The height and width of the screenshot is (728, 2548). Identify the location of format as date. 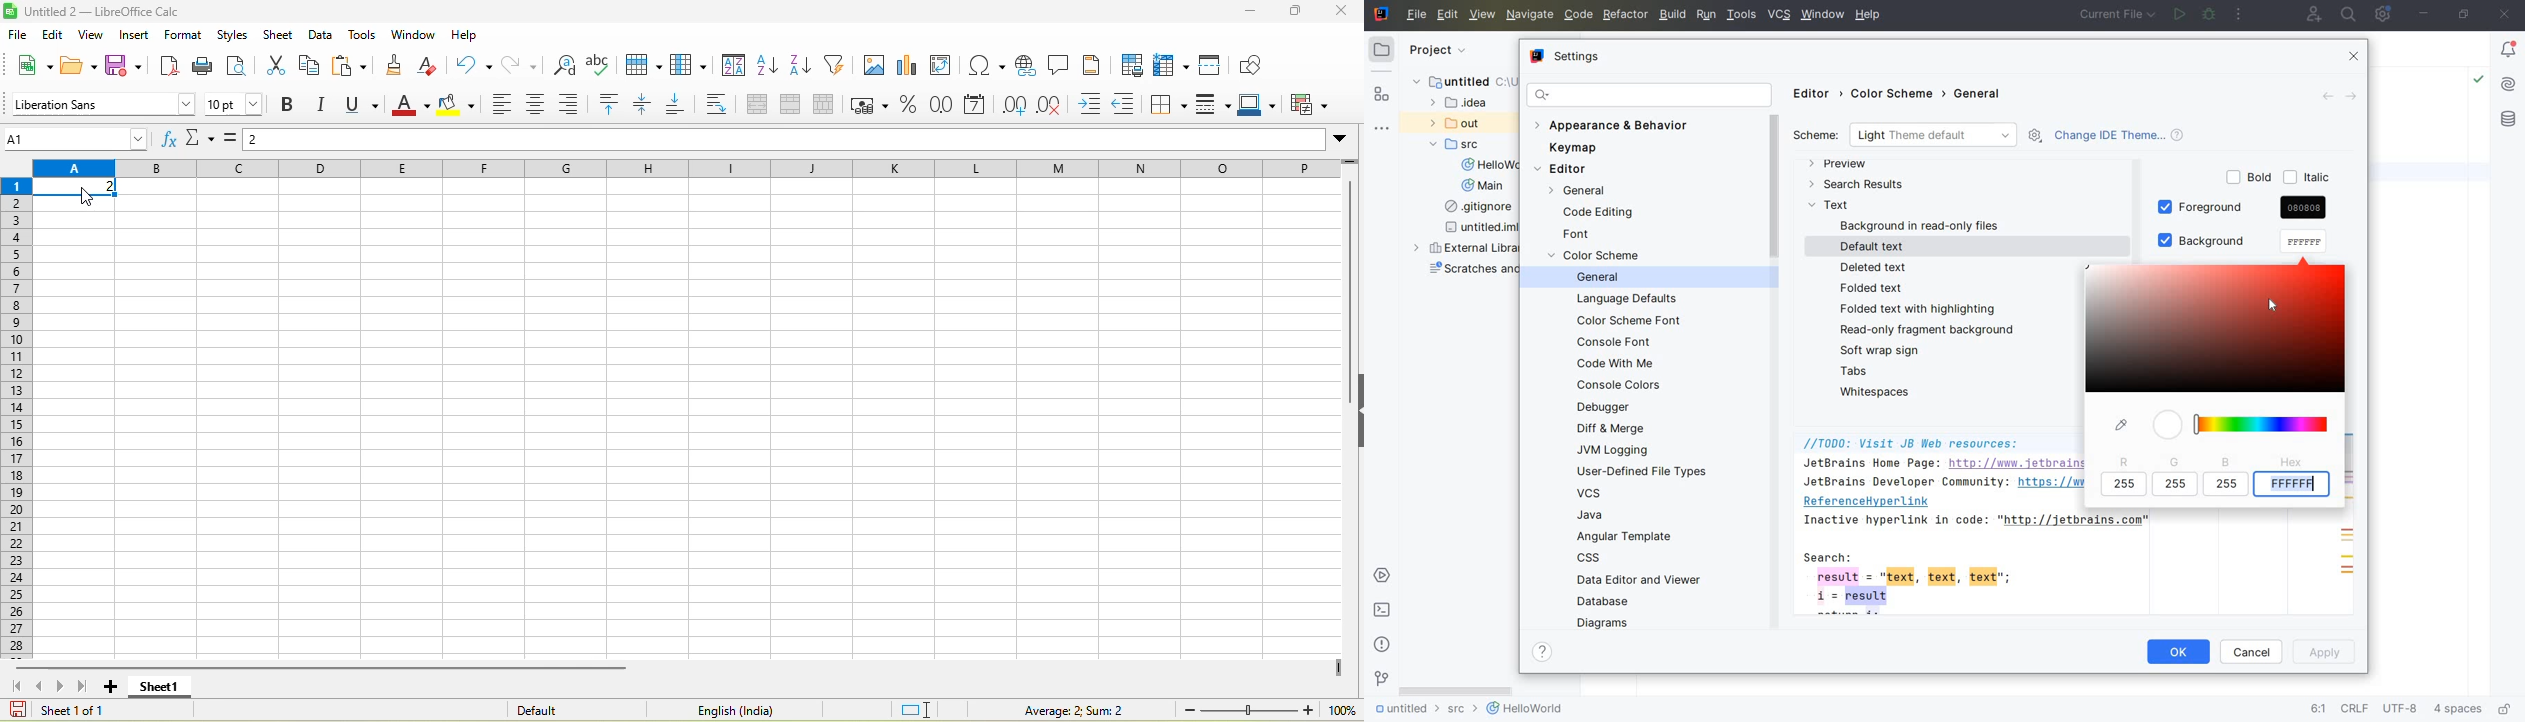
(980, 106).